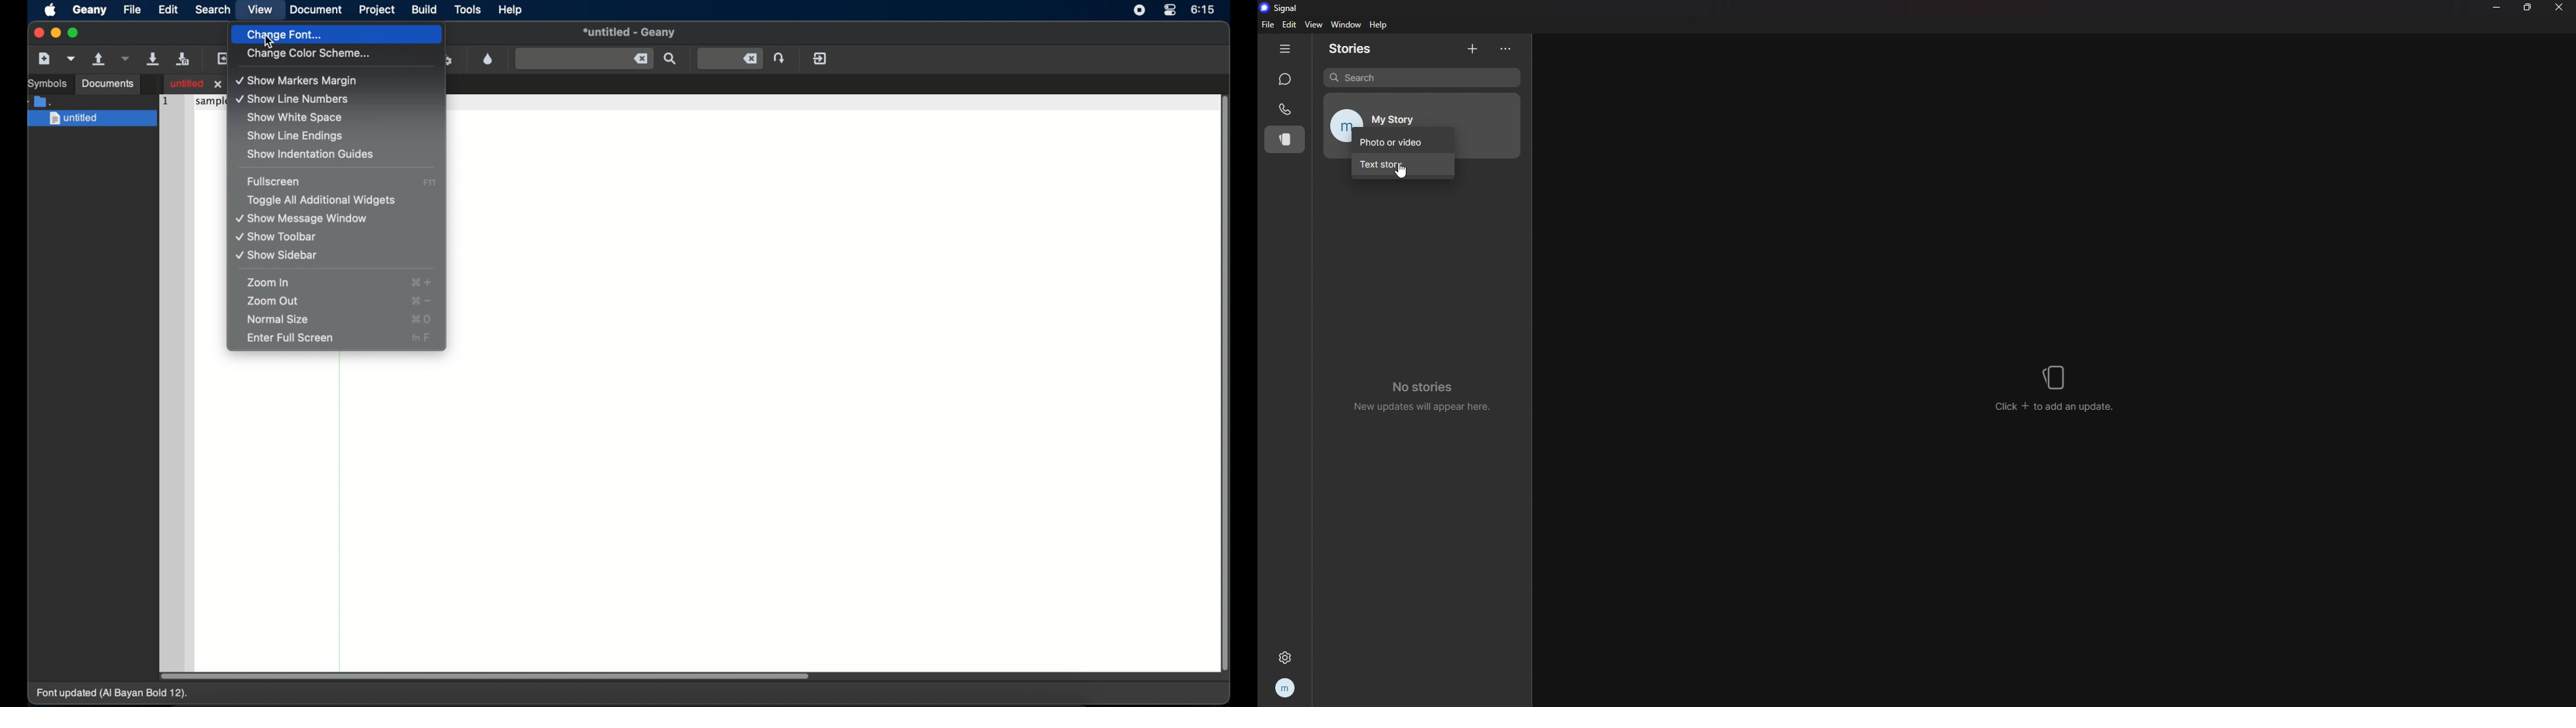 The width and height of the screenshot is (2576, 728). Describe the element at coordinates (1269, 24) in the screenshot. I see `file` at that location.